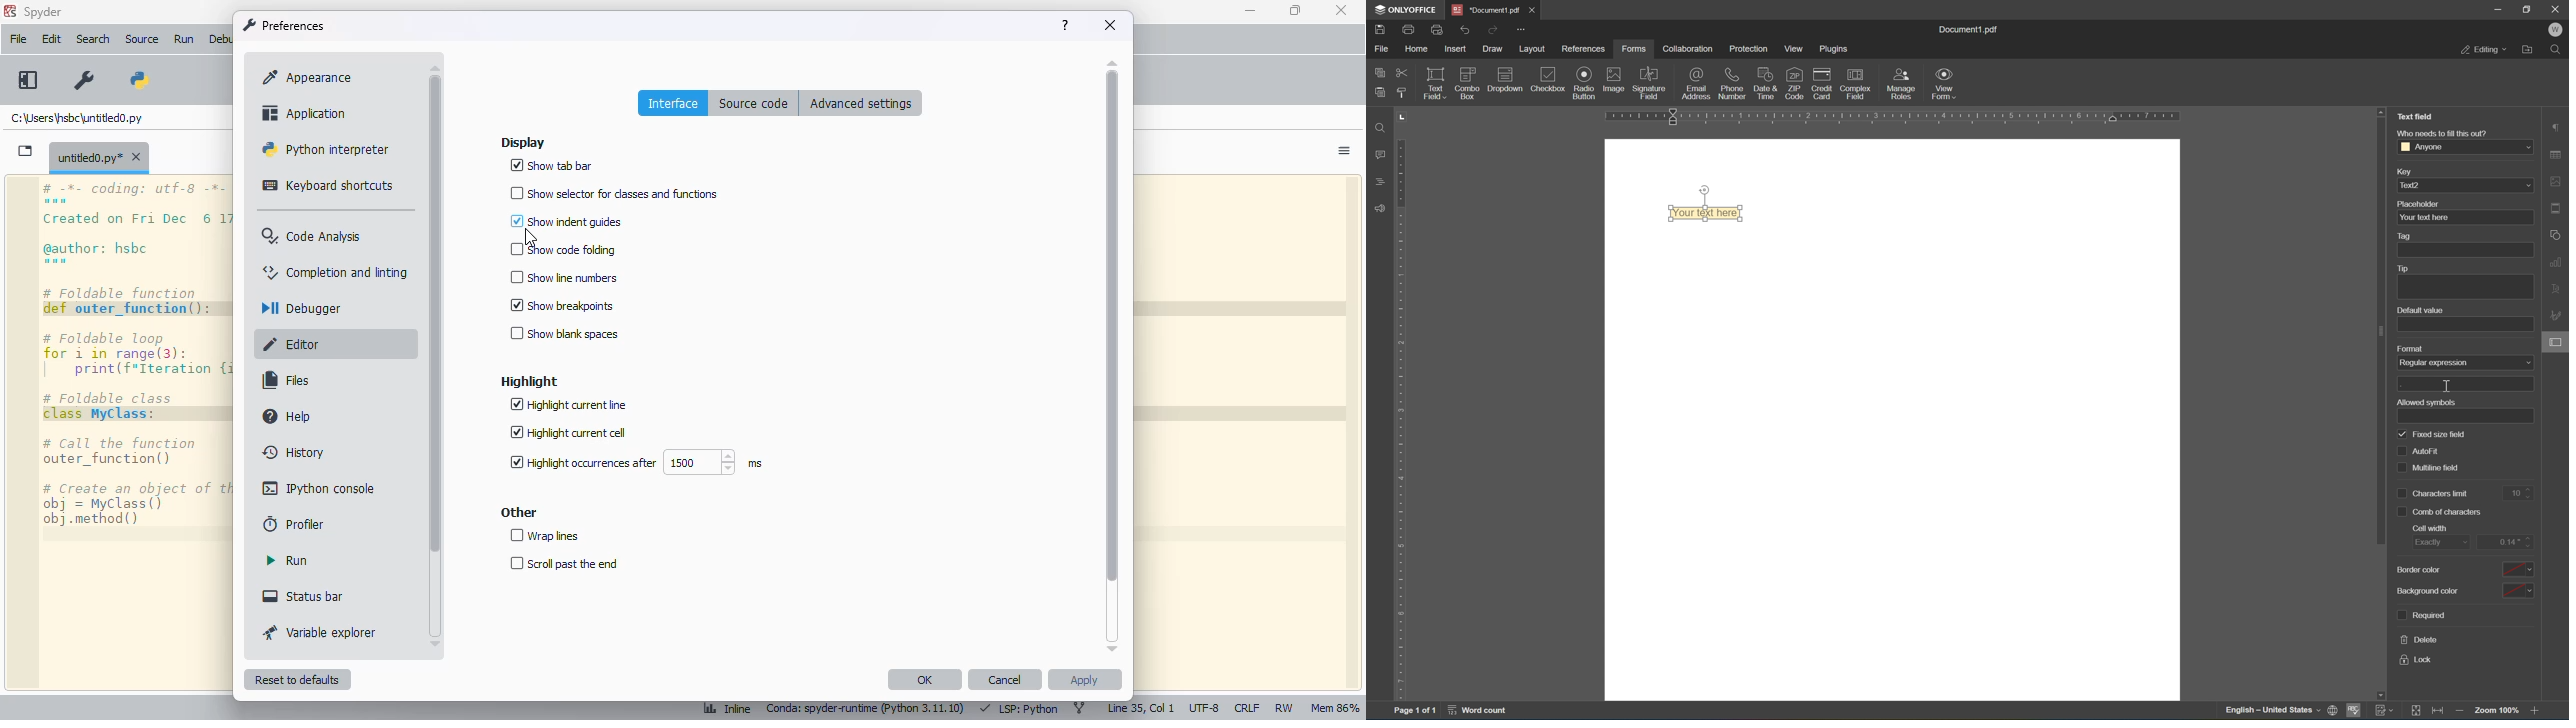 The width and height of the screenshot is (2576, 728). What do you see at coordinates (186, 41) in the screenshot?
I see `run` at bounding box center [186, 41].